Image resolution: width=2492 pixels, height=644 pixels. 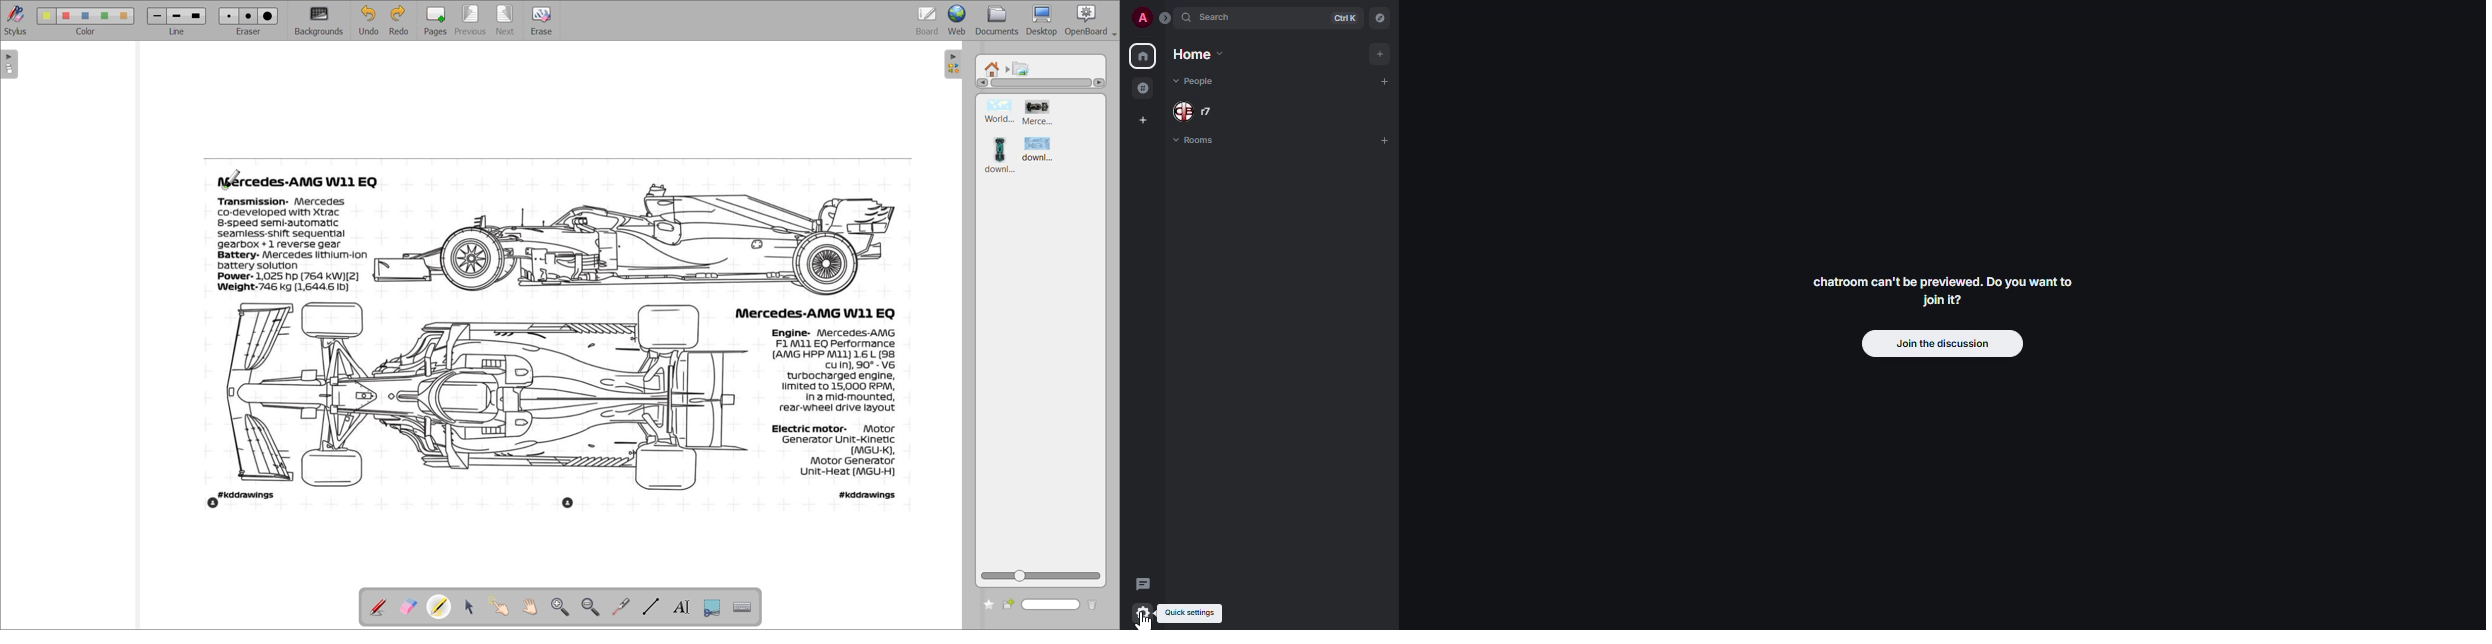 I want to click on quick settings, so click(x=1192, y=612).